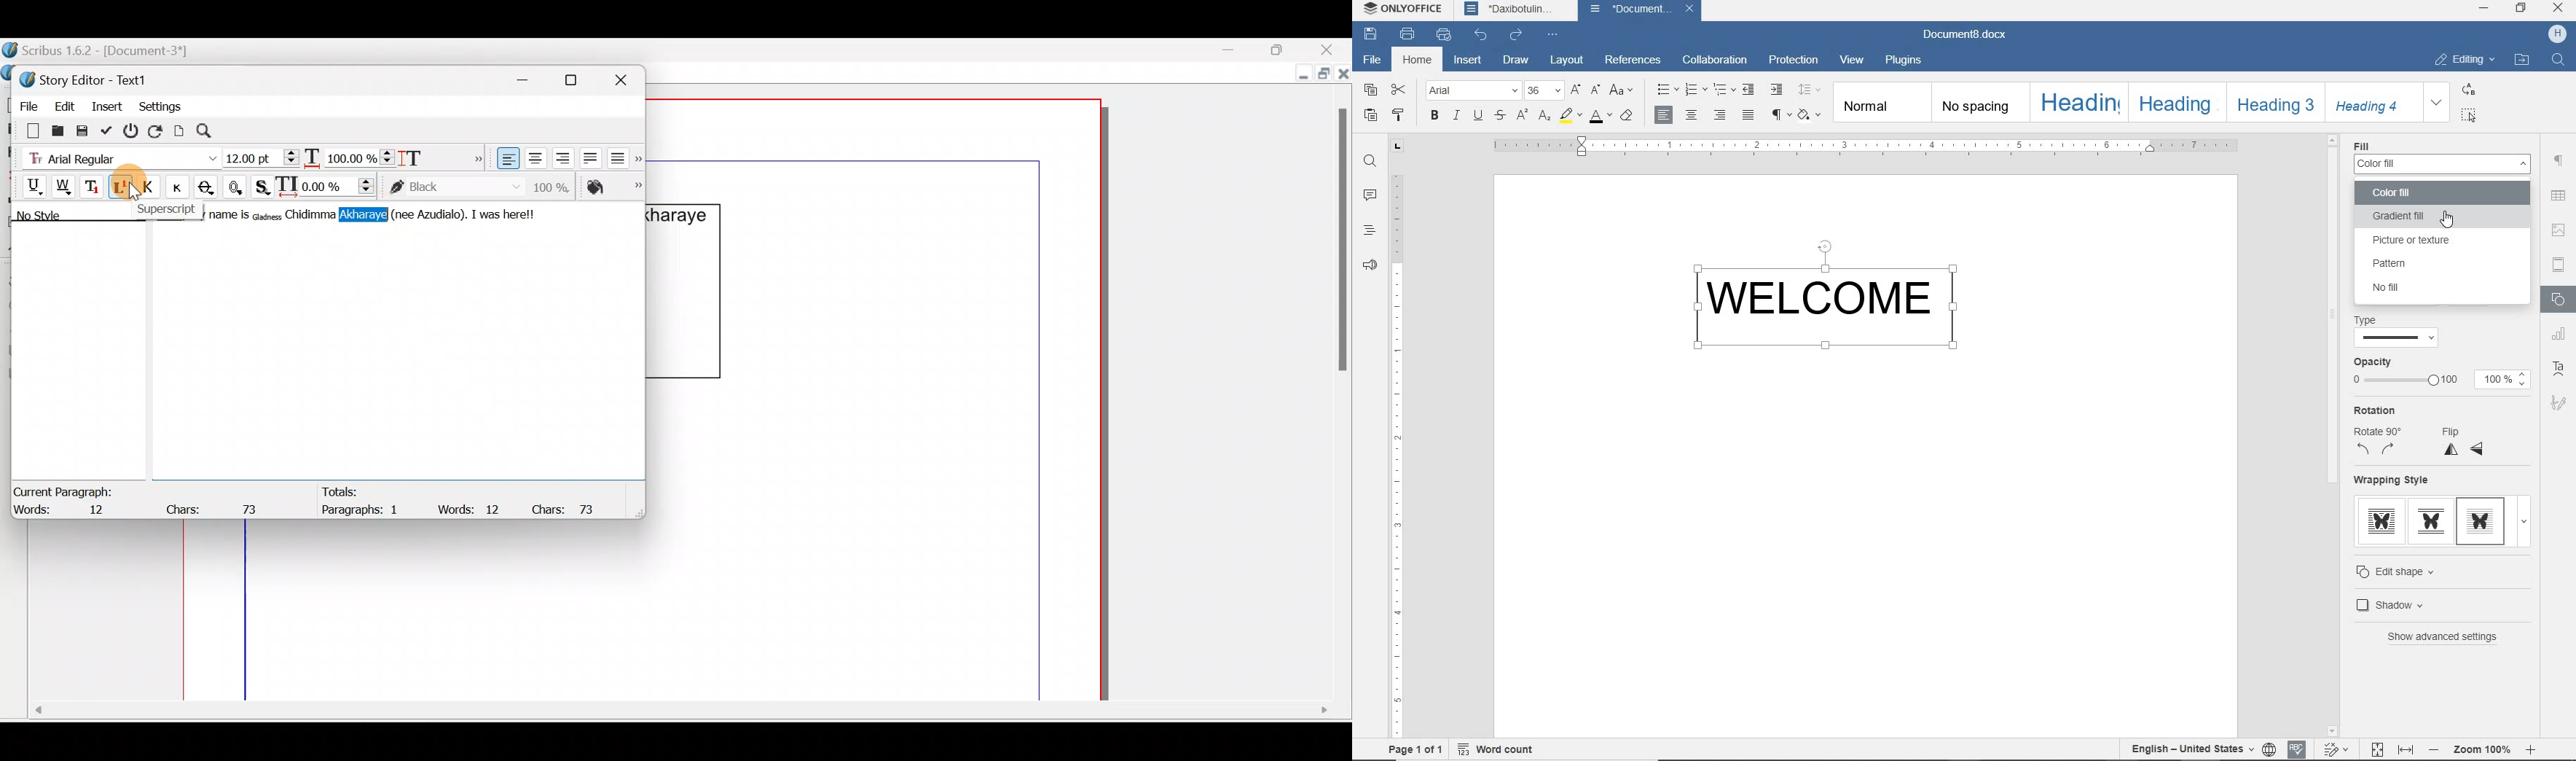 The image size is (2576, 784). Describe the element at coordinates (2438, 101) in the screenshot. I see `EXPAND` at that location.